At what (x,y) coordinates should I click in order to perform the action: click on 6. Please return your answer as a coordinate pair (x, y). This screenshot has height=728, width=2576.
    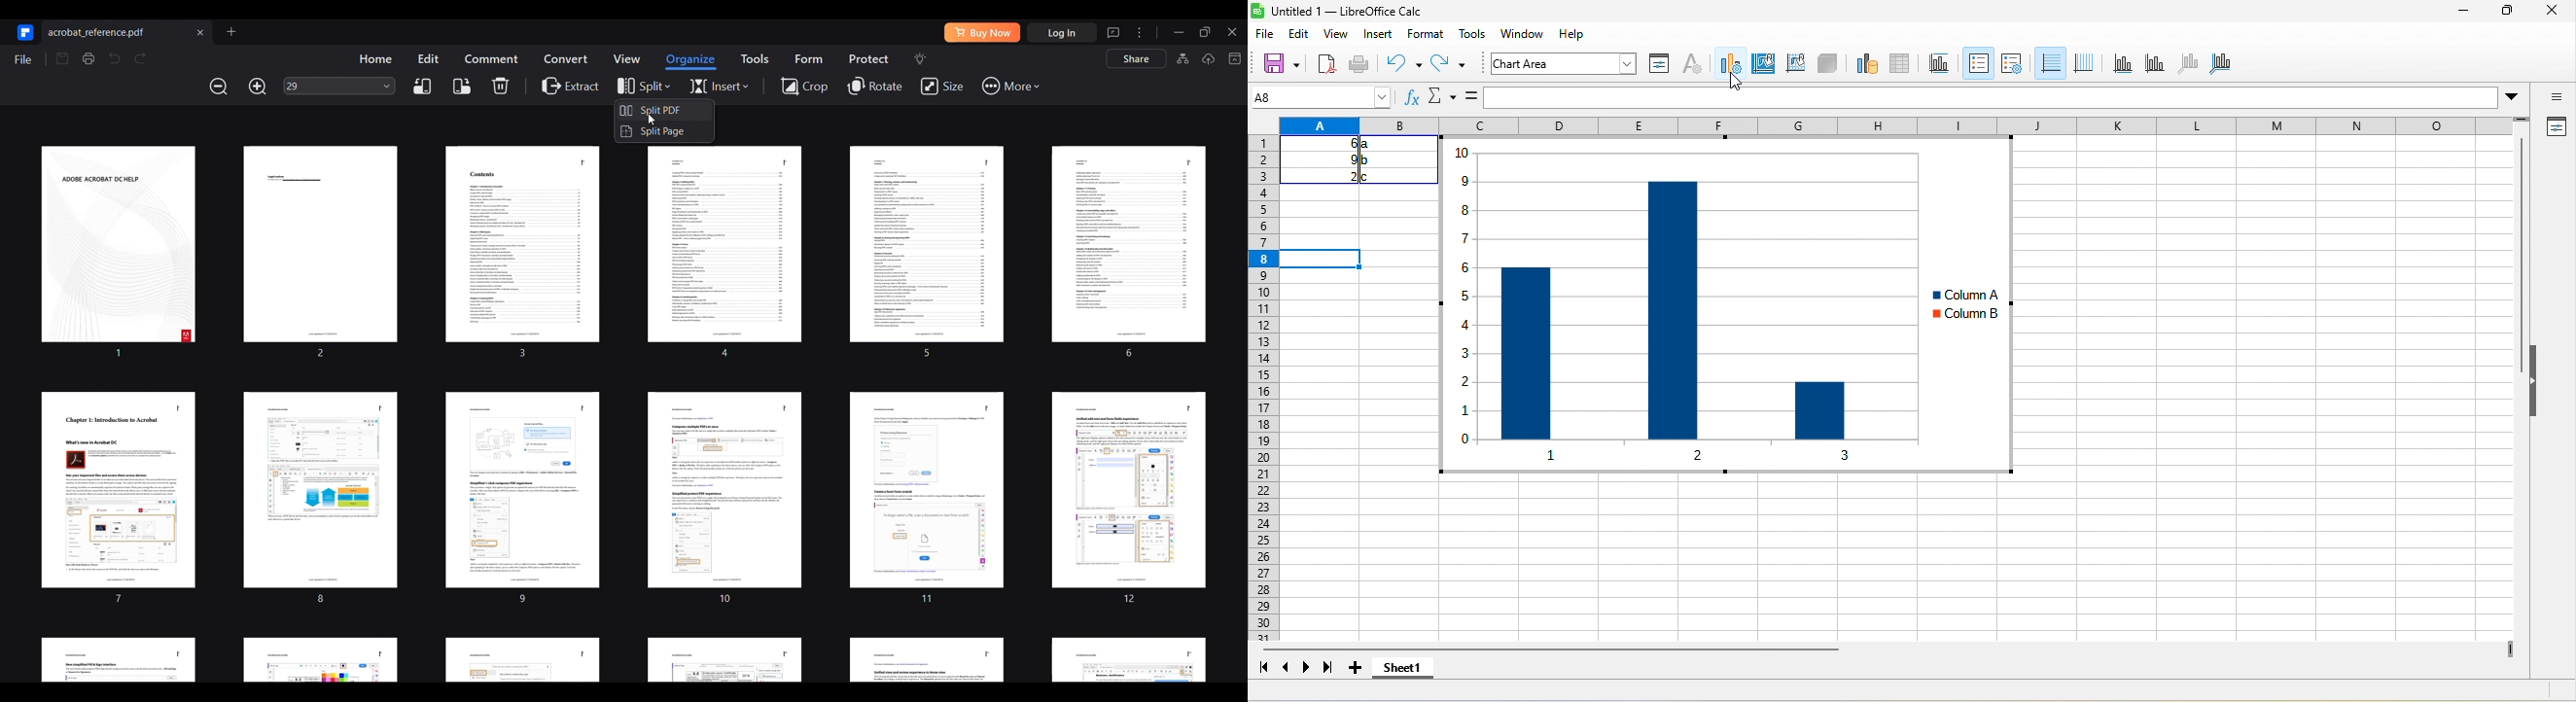
    Looking at the image, I should click on (1339, 143).